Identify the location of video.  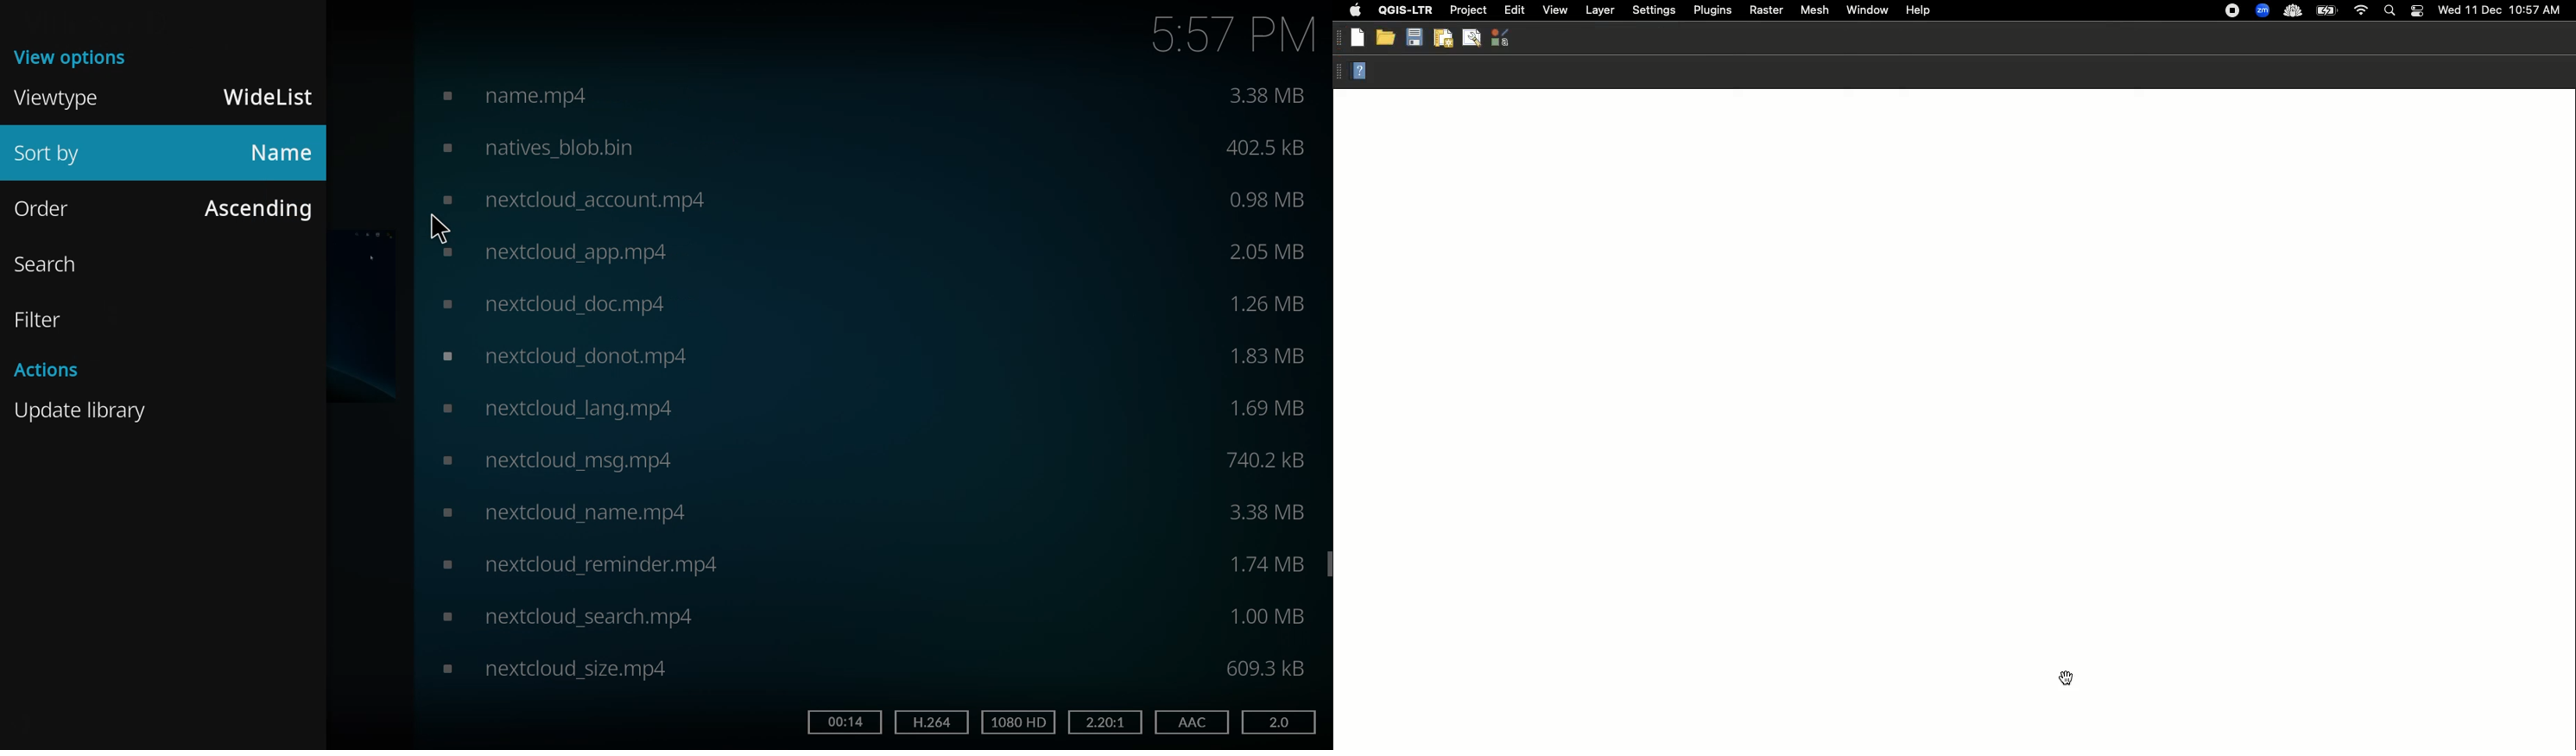
(566, 93).